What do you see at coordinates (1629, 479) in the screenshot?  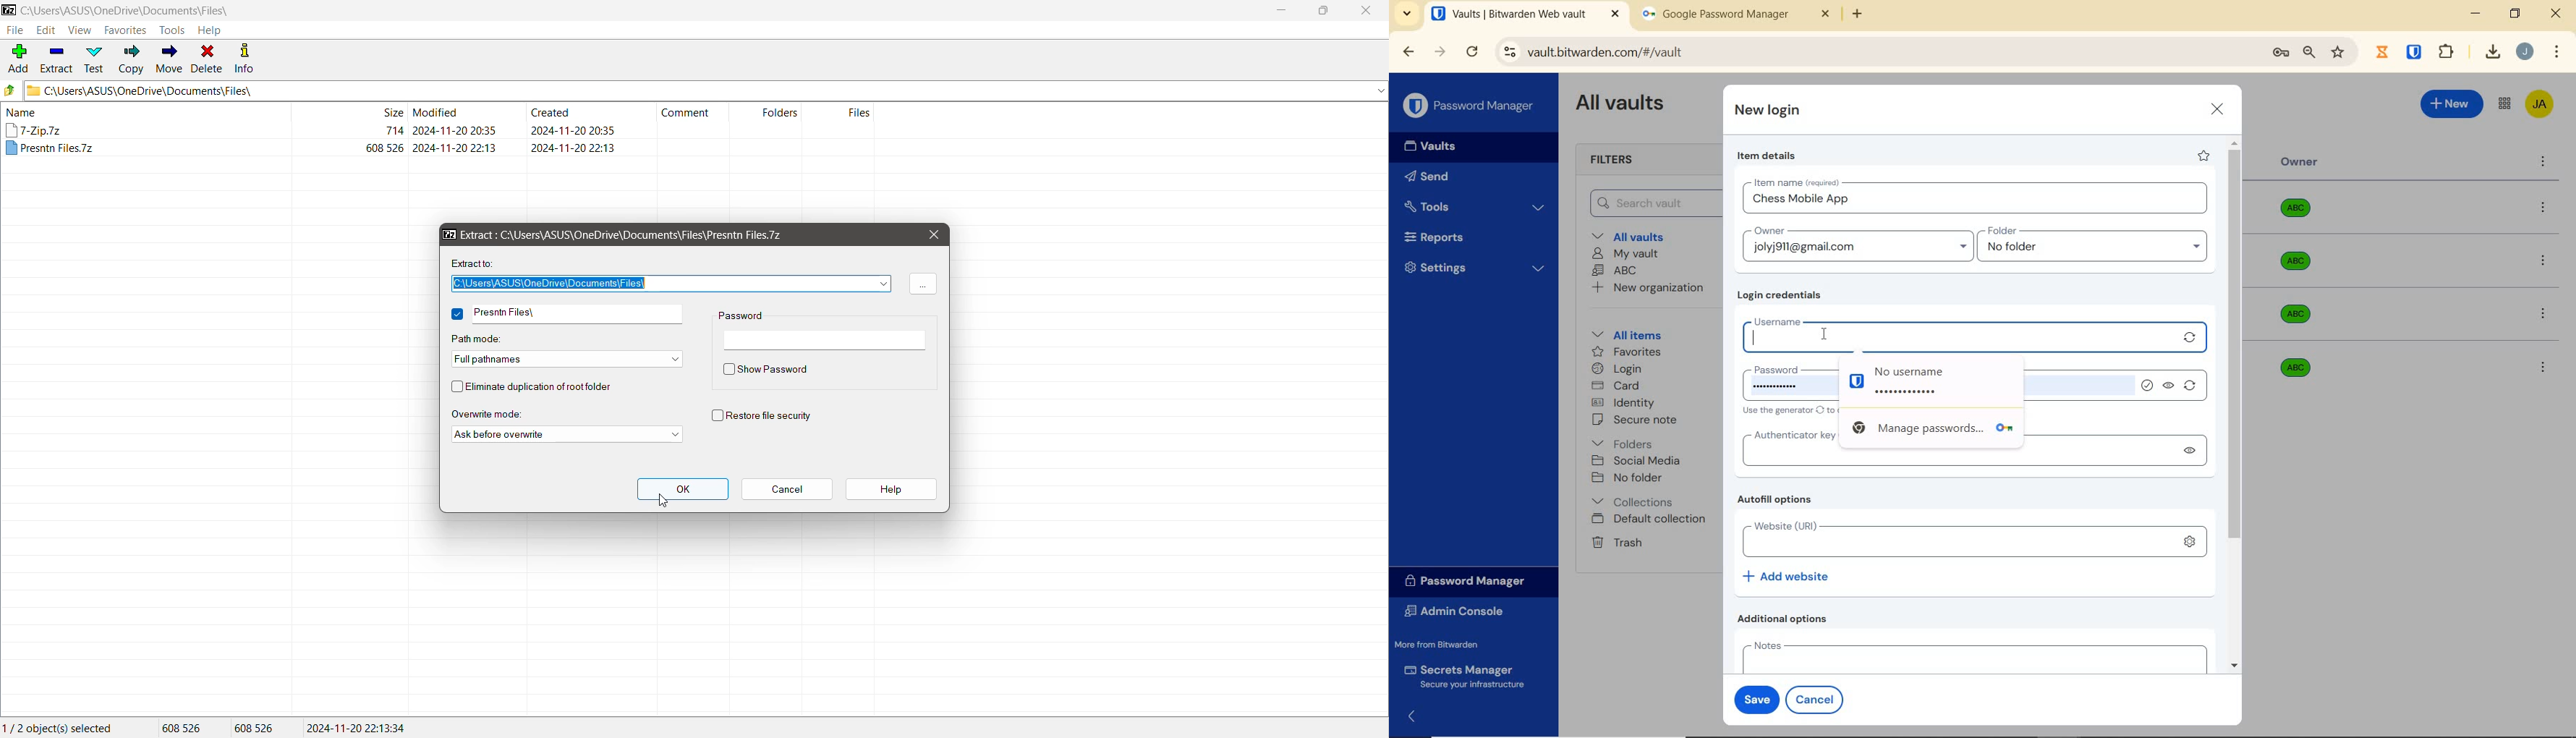 I see `No folder` at bounding box center [1629, 479].